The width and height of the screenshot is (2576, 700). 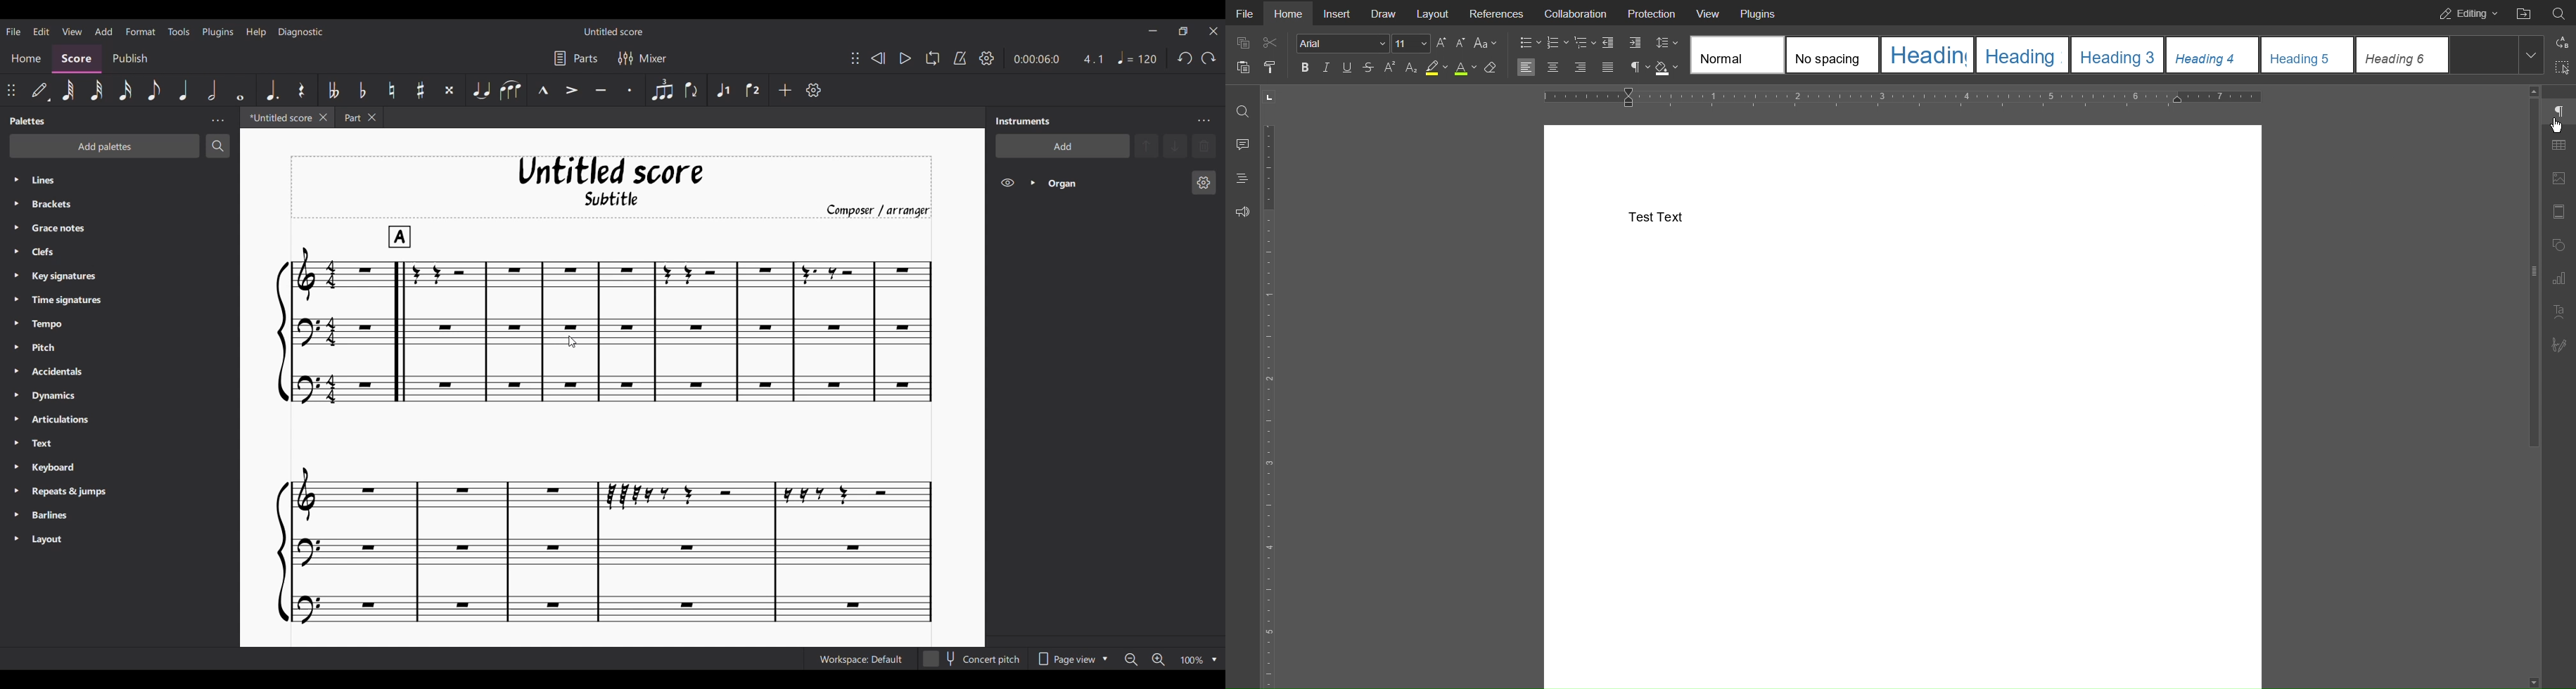 What do you see at coordinates (256, 32) in the screenshot?
I see `Help menu` at bounding box center [256, 32].